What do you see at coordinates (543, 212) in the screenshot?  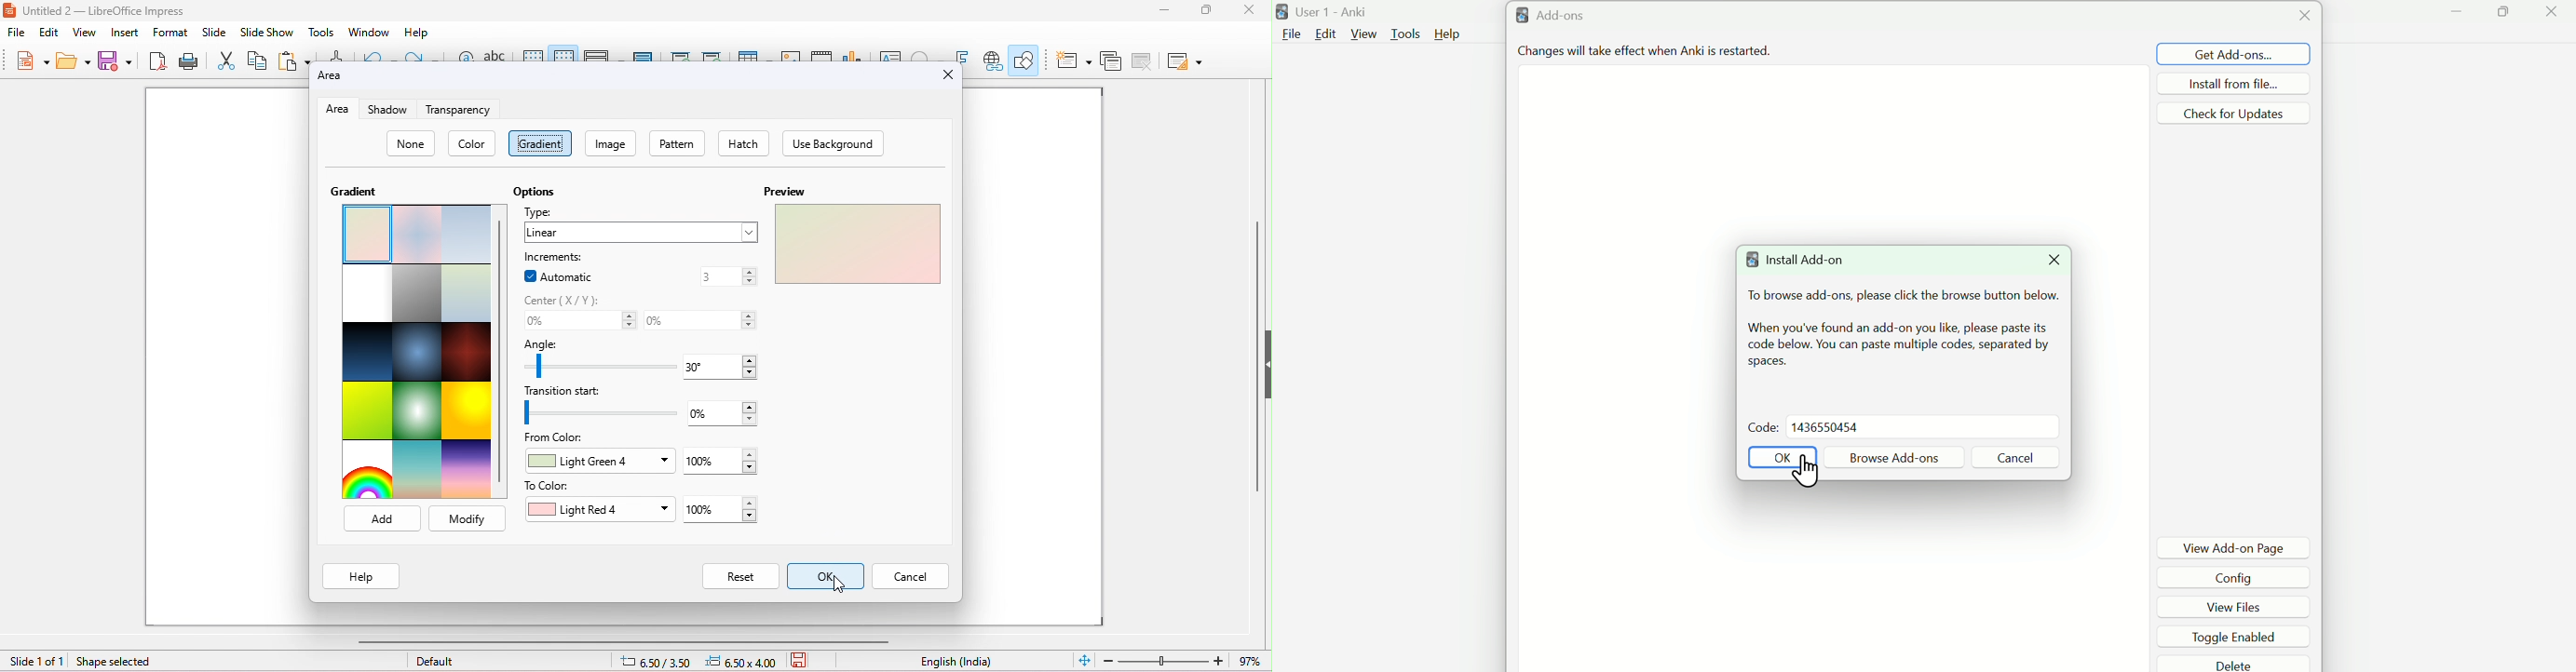 I see `type` at bounding box center [543, 212].